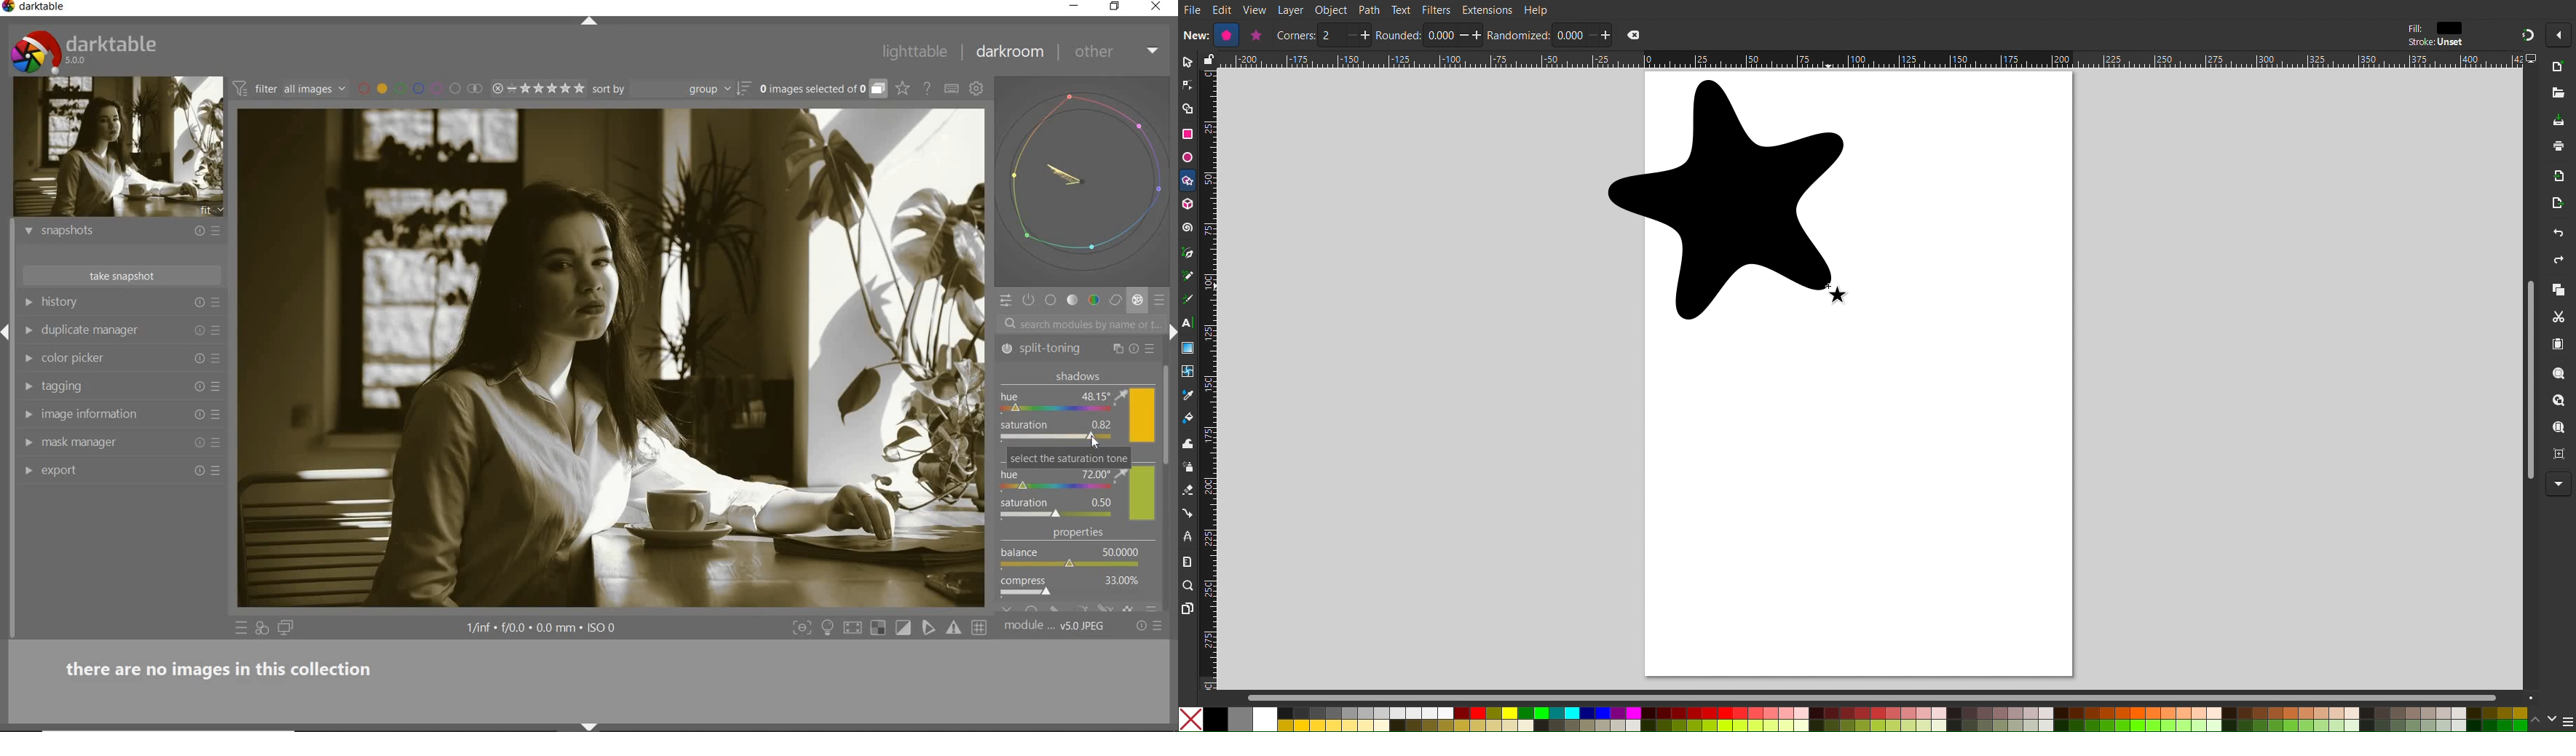 The width and height of the screenshot is (2576, 756). I want to click on reset, so click(199, 304).